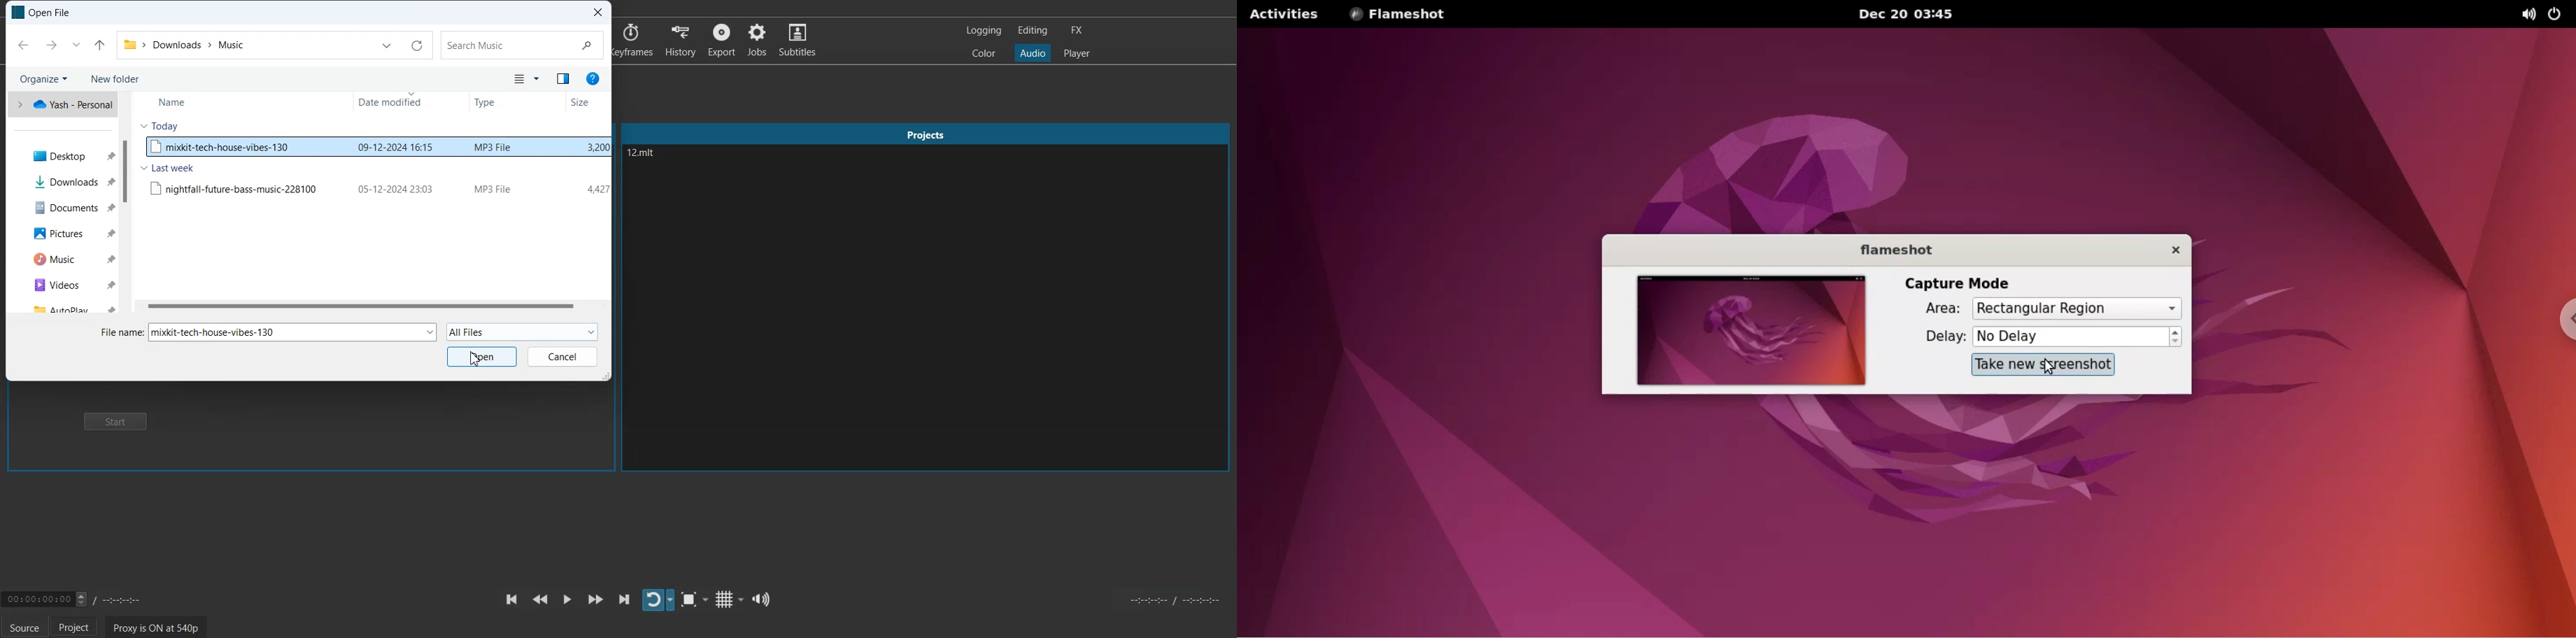 The image size is (2576, 644). What do you see at coordinates (567, 599) in the screenshot?
I see `Toggle play or paue` at bounding box center [567, 599].